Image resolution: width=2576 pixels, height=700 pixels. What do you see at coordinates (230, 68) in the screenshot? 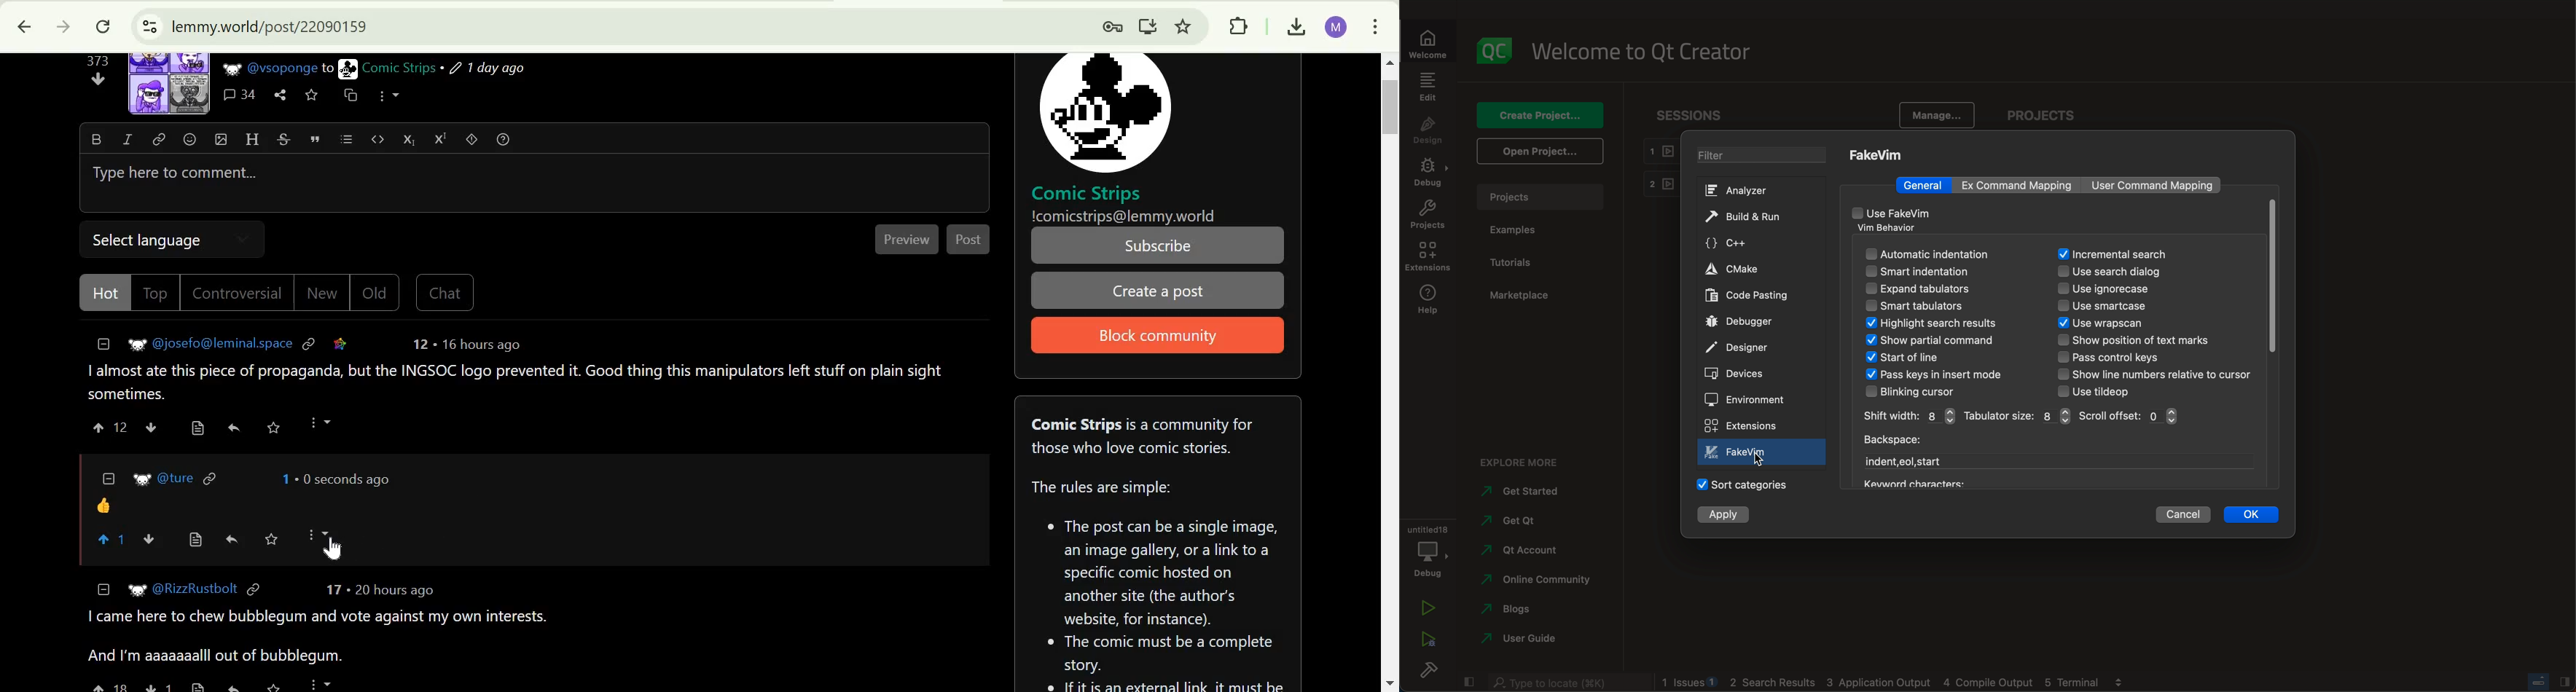
I see `picture` at bounding box center [230, 68].